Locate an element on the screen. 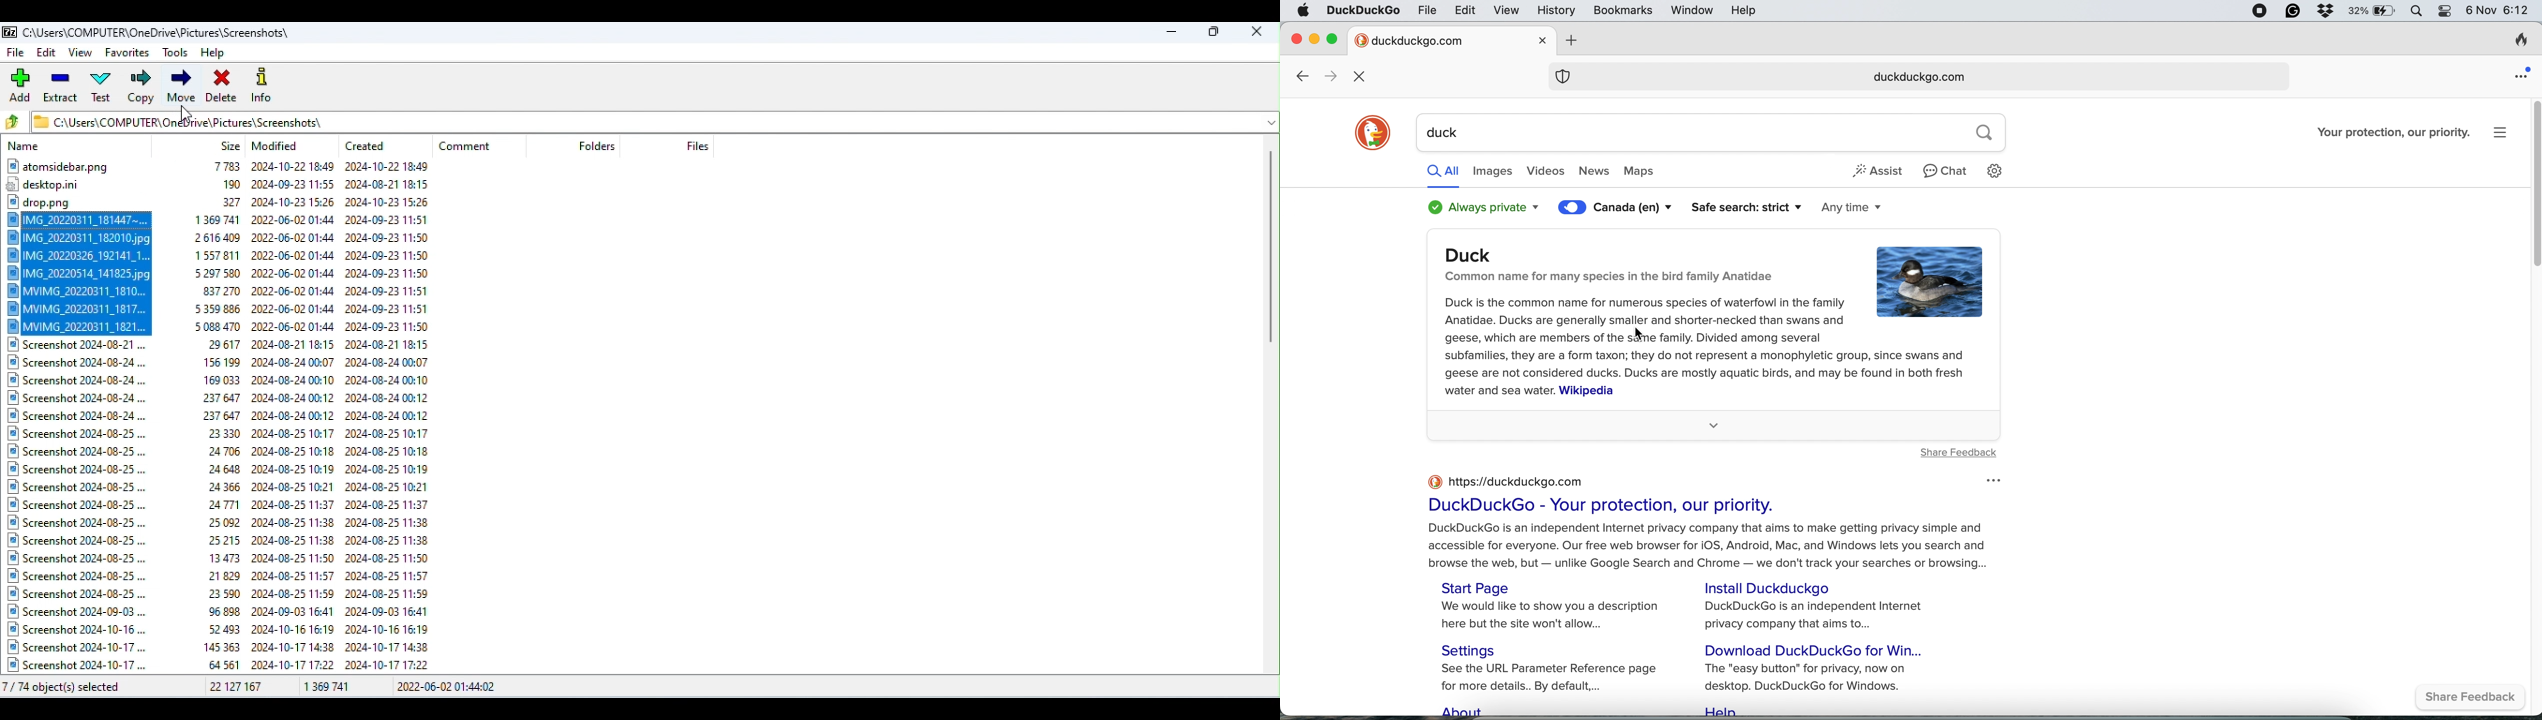 The image size is (2548, 728). Selected items is located at coordinates (230, 273).